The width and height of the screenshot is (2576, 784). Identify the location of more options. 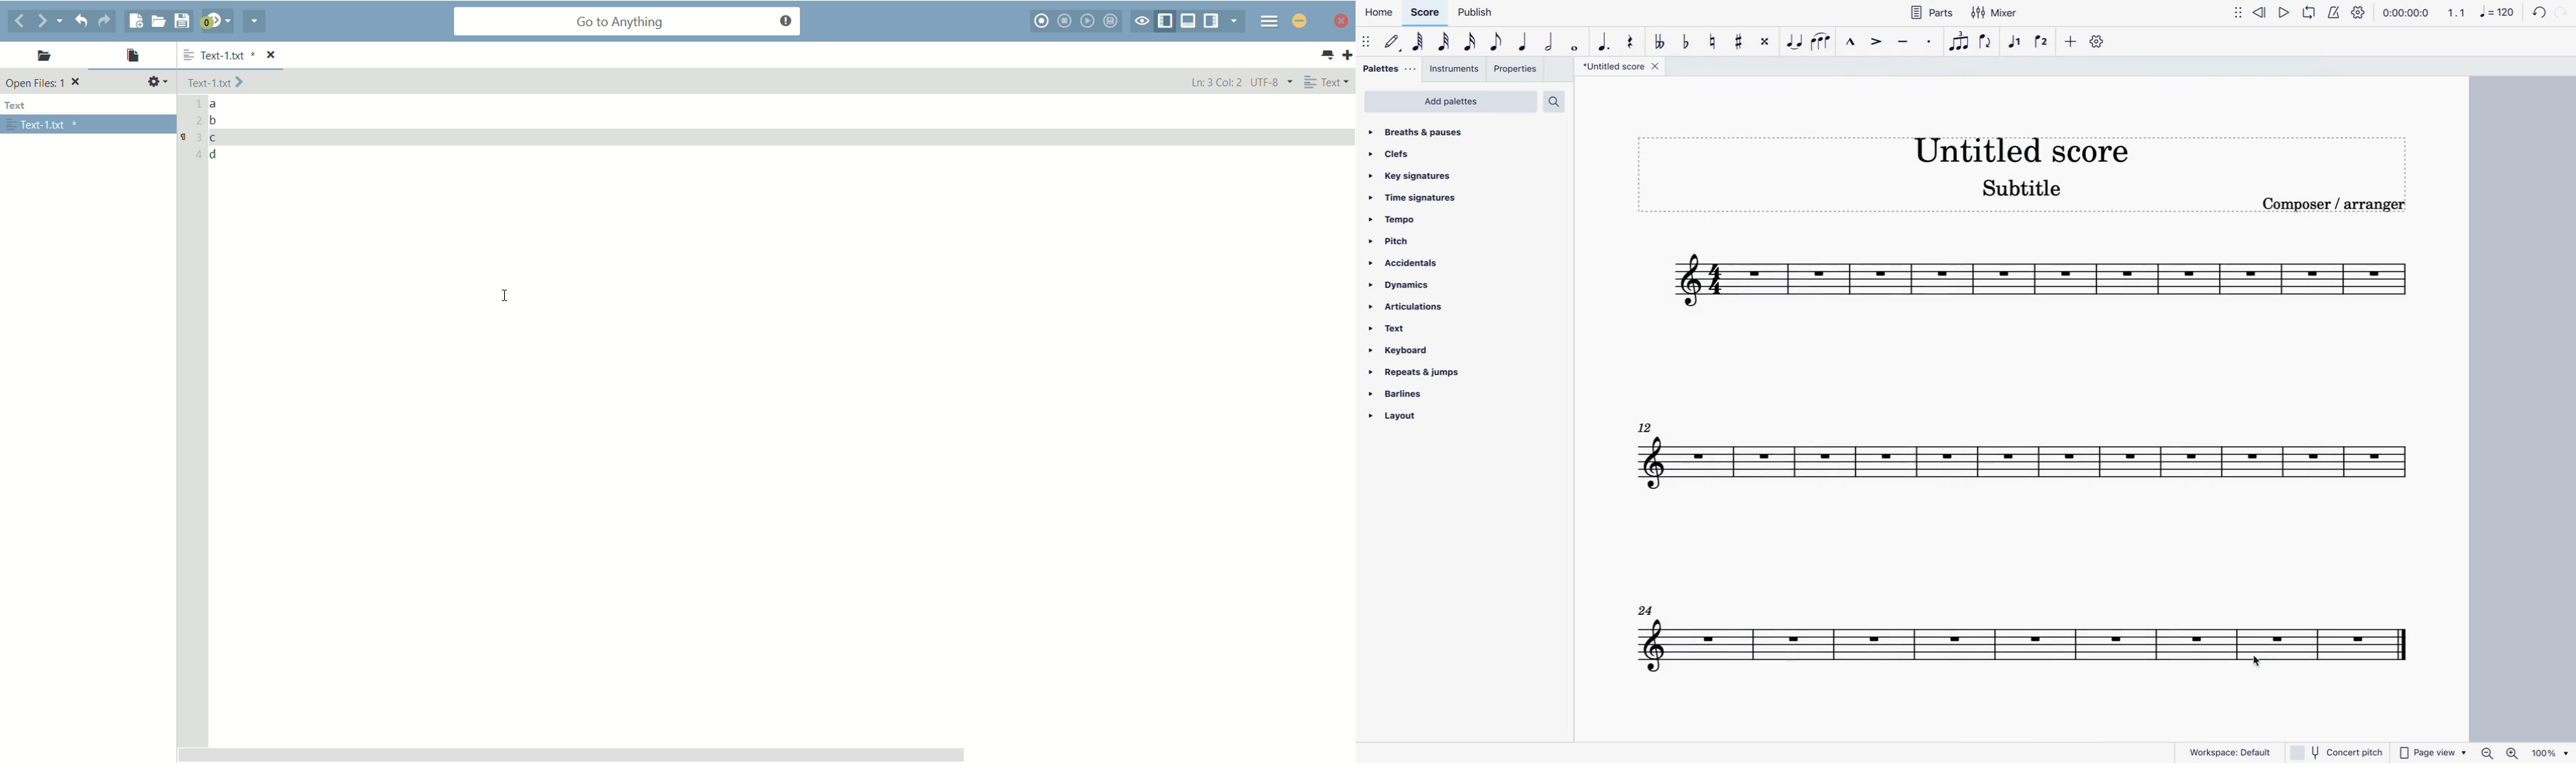
(185, 56).